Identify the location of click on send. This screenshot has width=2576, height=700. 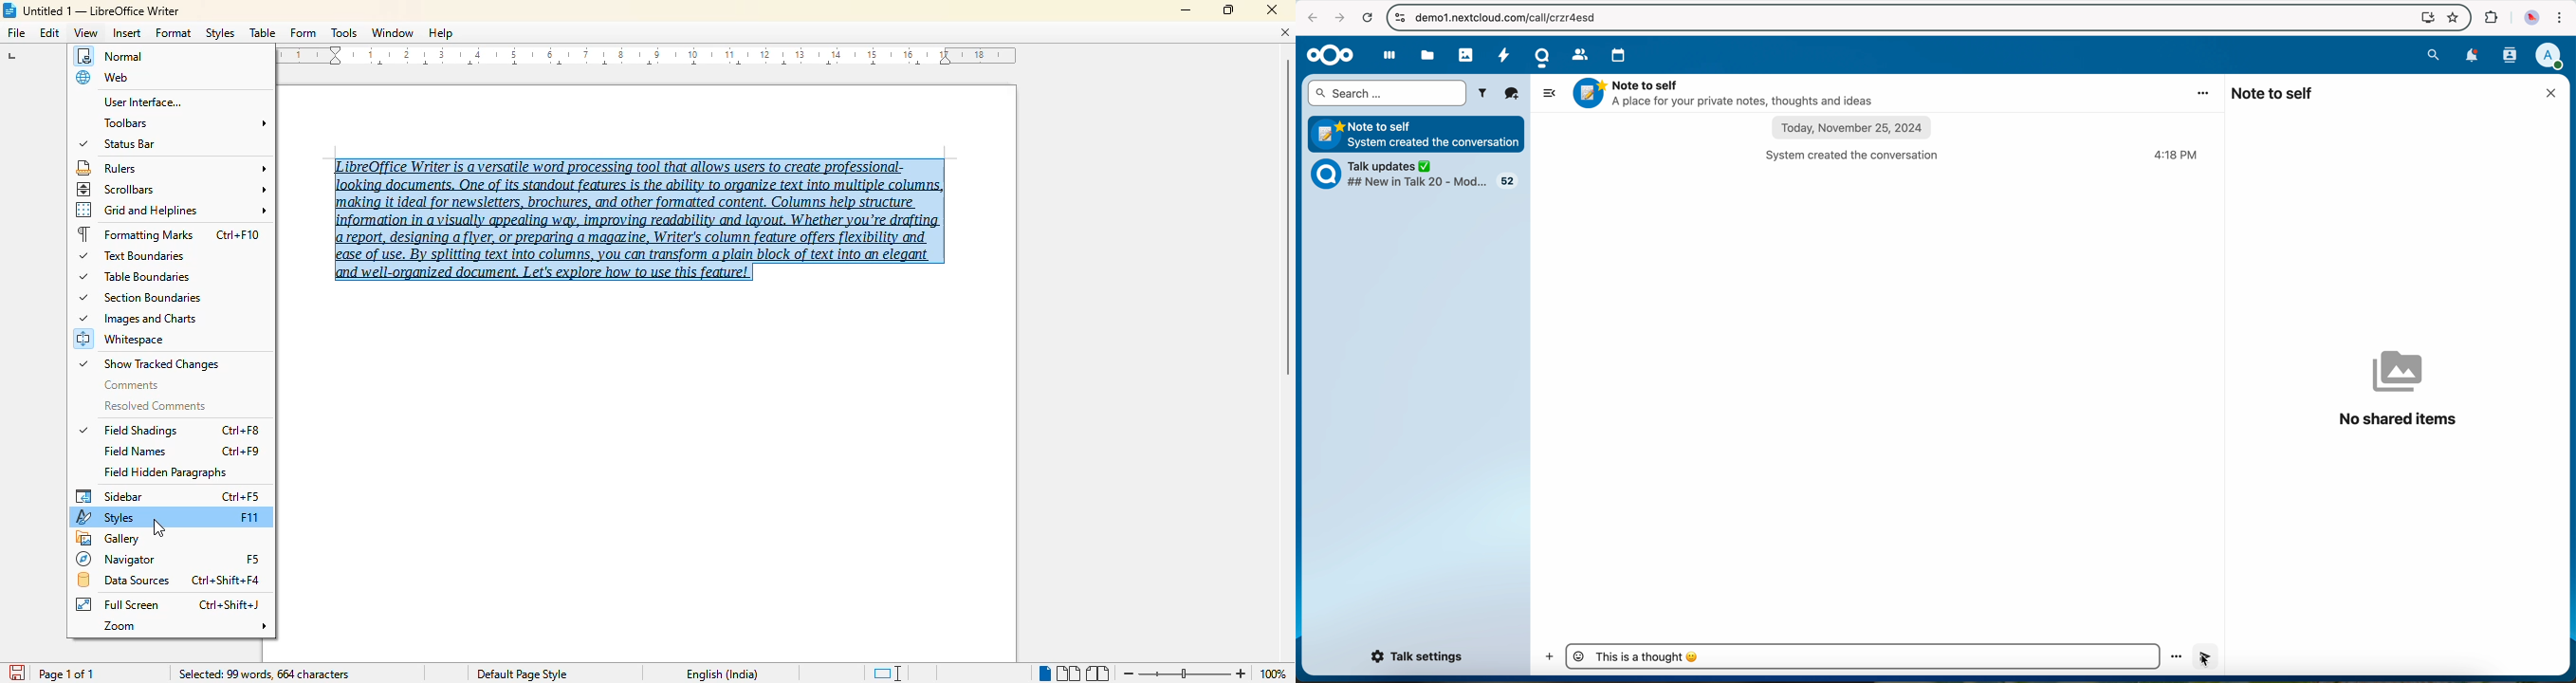
(2204, 657).